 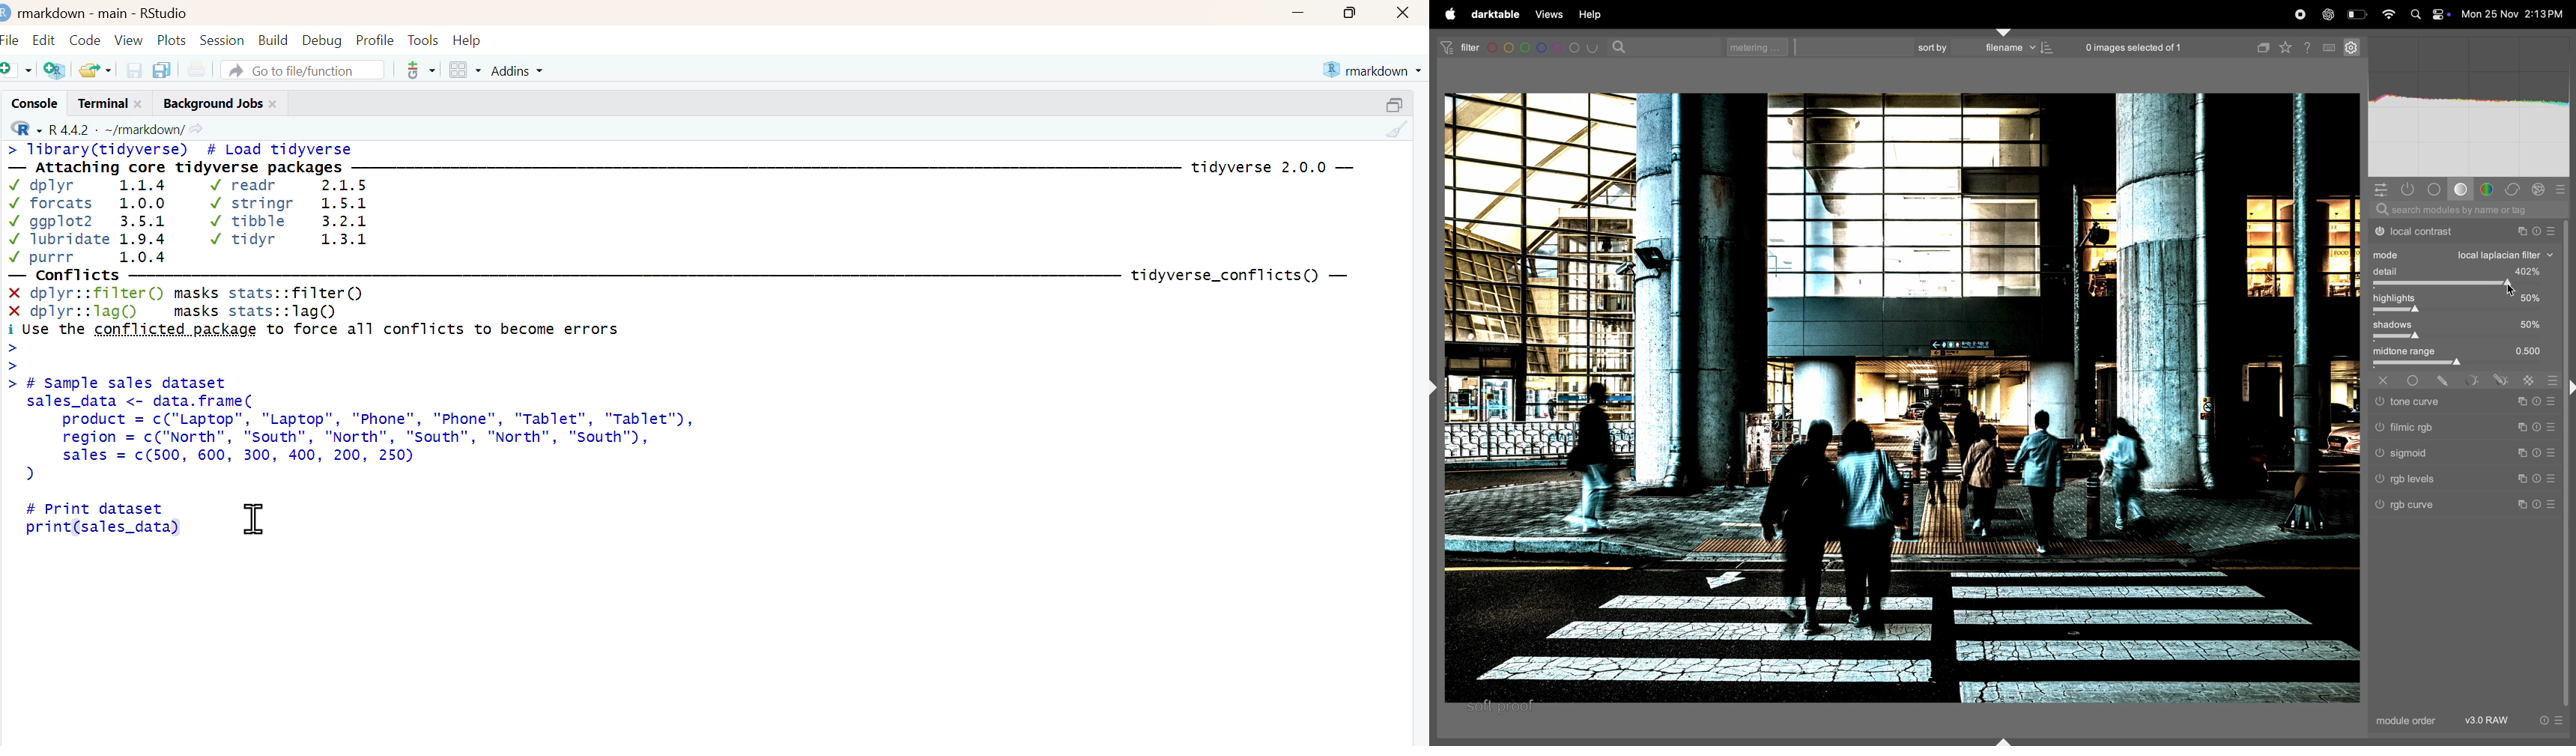 What do you see at coordinates (1930, 48) in the screenshot?
I see `sort` at bounding box center [1930, 48].